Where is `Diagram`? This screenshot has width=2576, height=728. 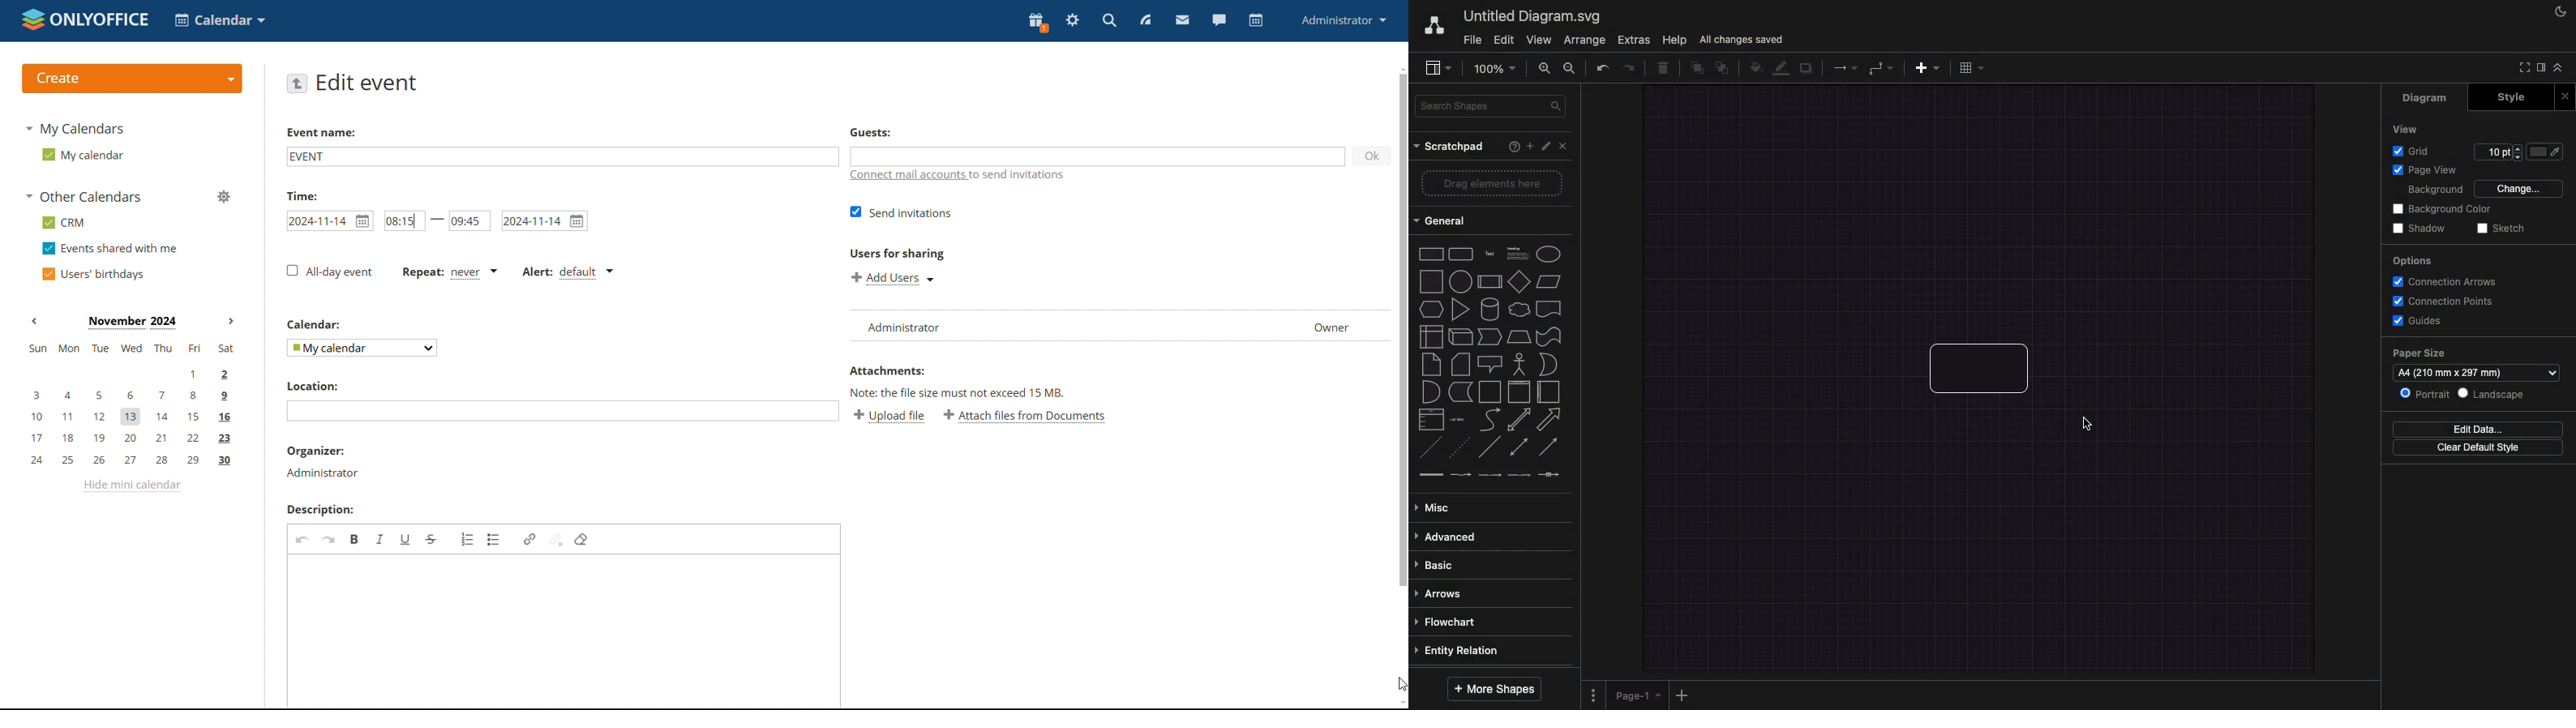 Diagram is located at coordinates (1982, 366).